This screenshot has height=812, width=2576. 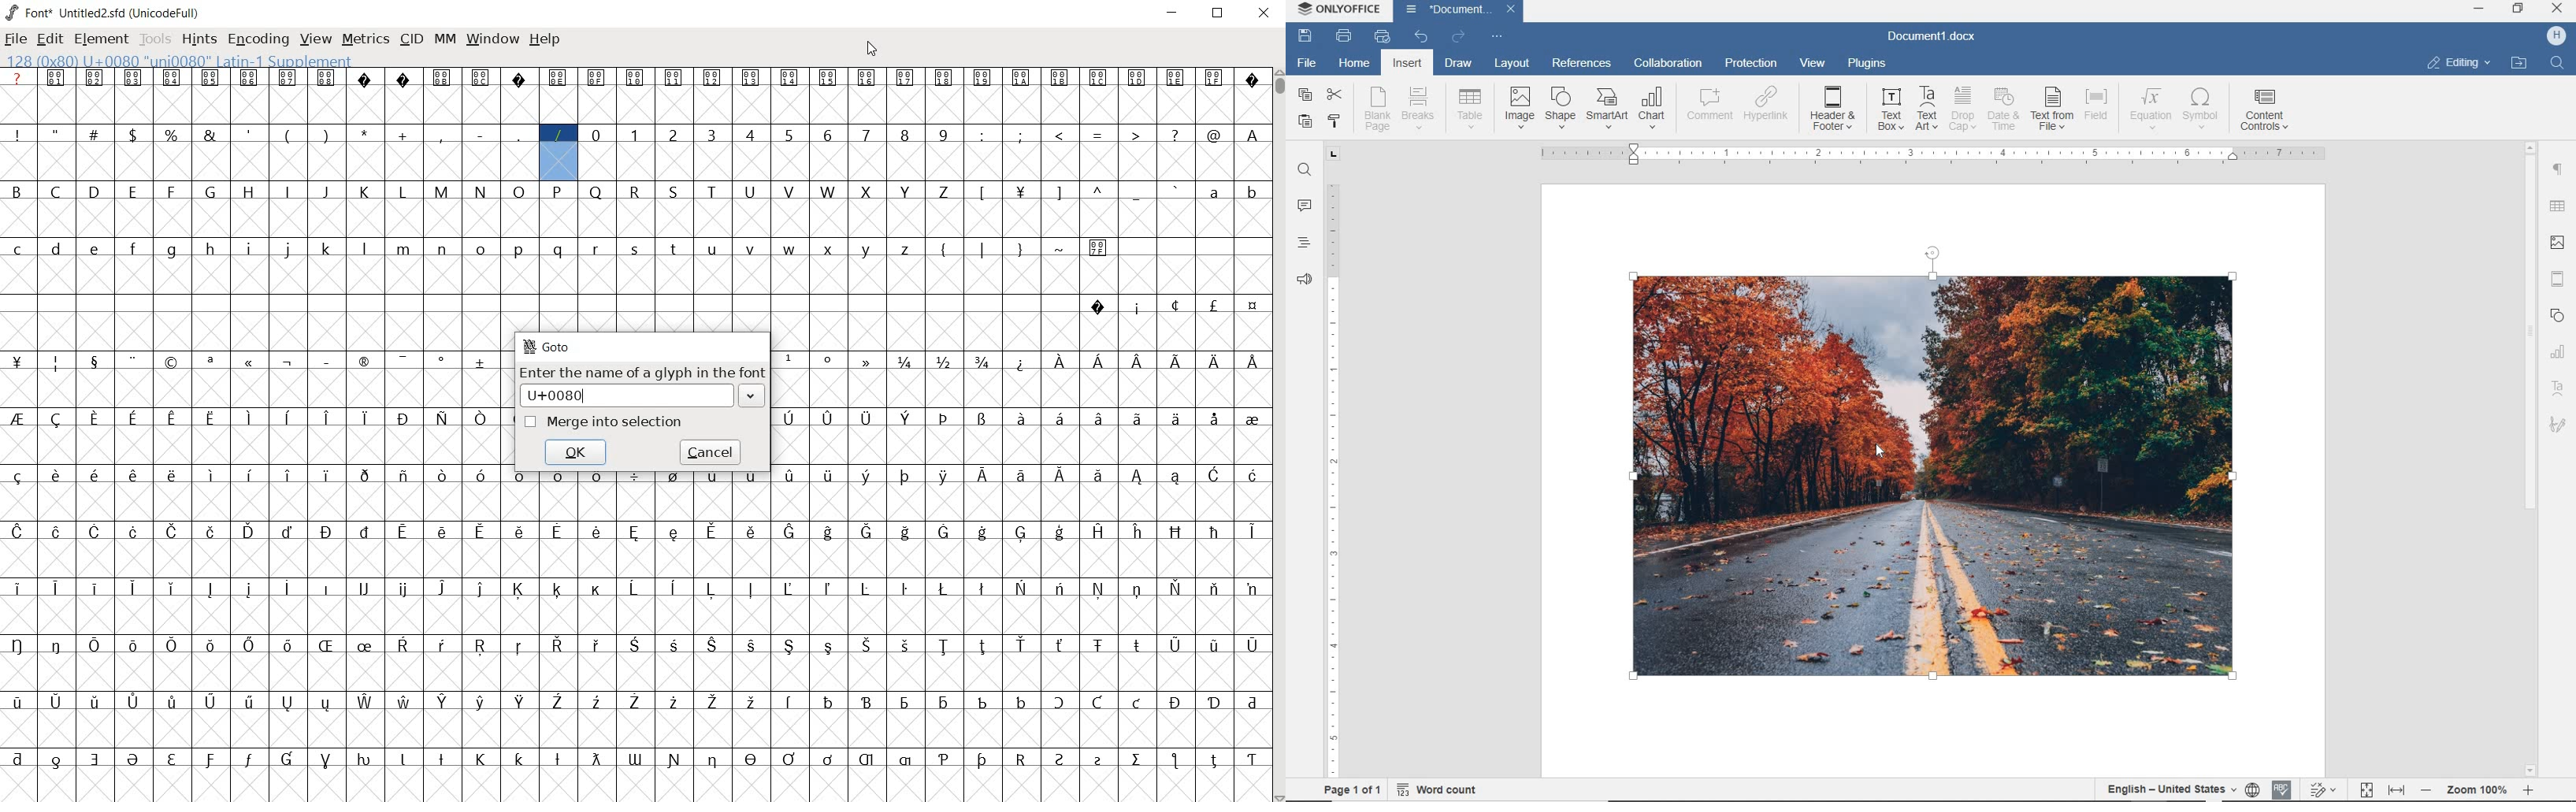 What do you see at coordinates (2561, 386) in the screenshot?
I see `TextArt` at bounding box center [2561, 386].